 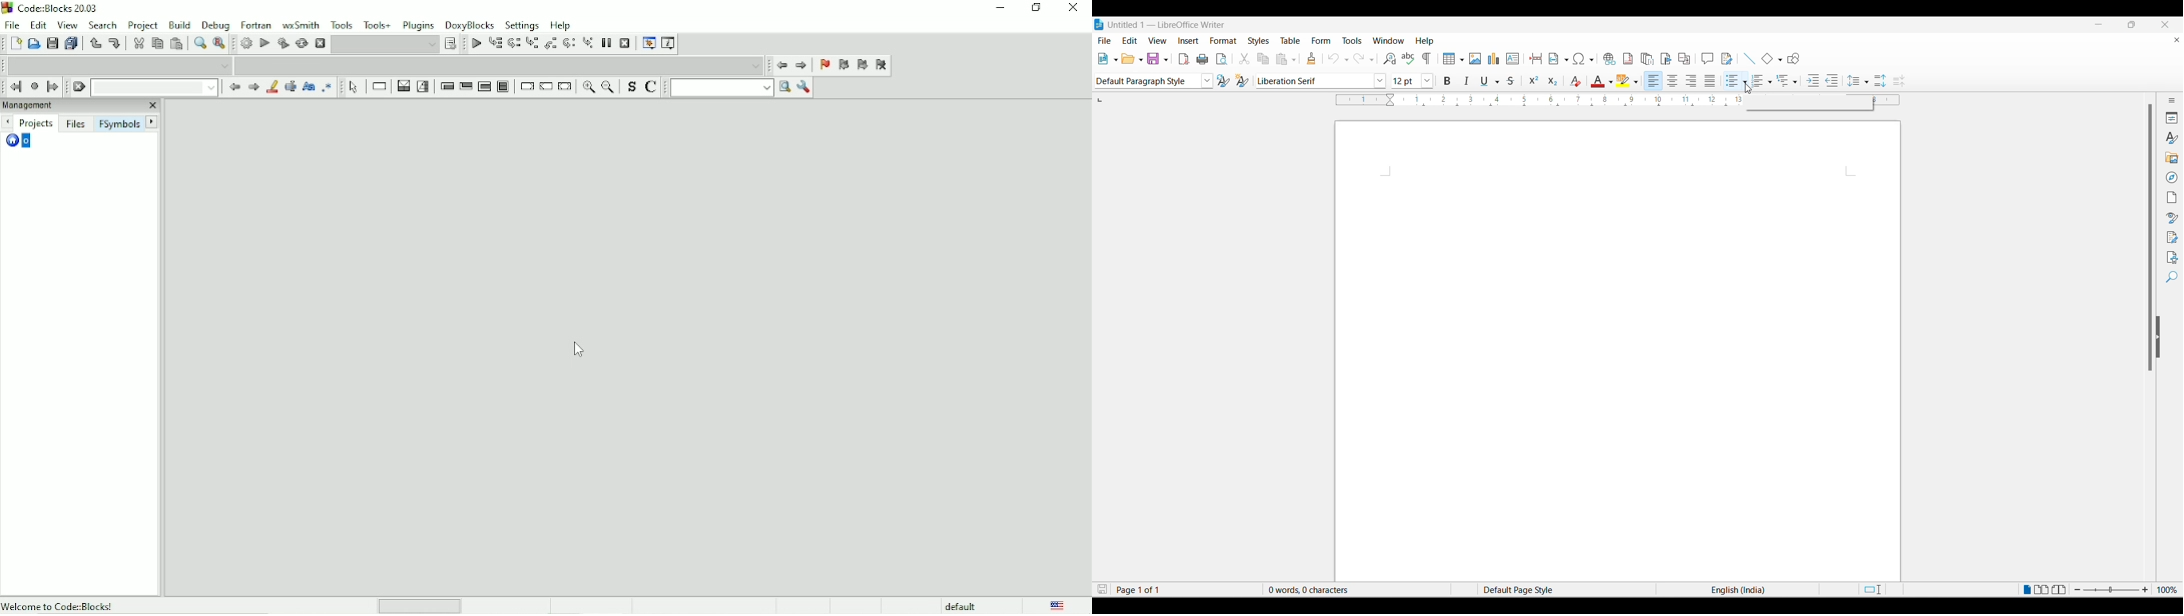 What do you see at coordinates (2173, 42) in the screenshot?
I see `close` at bounding box center [2173, 42].